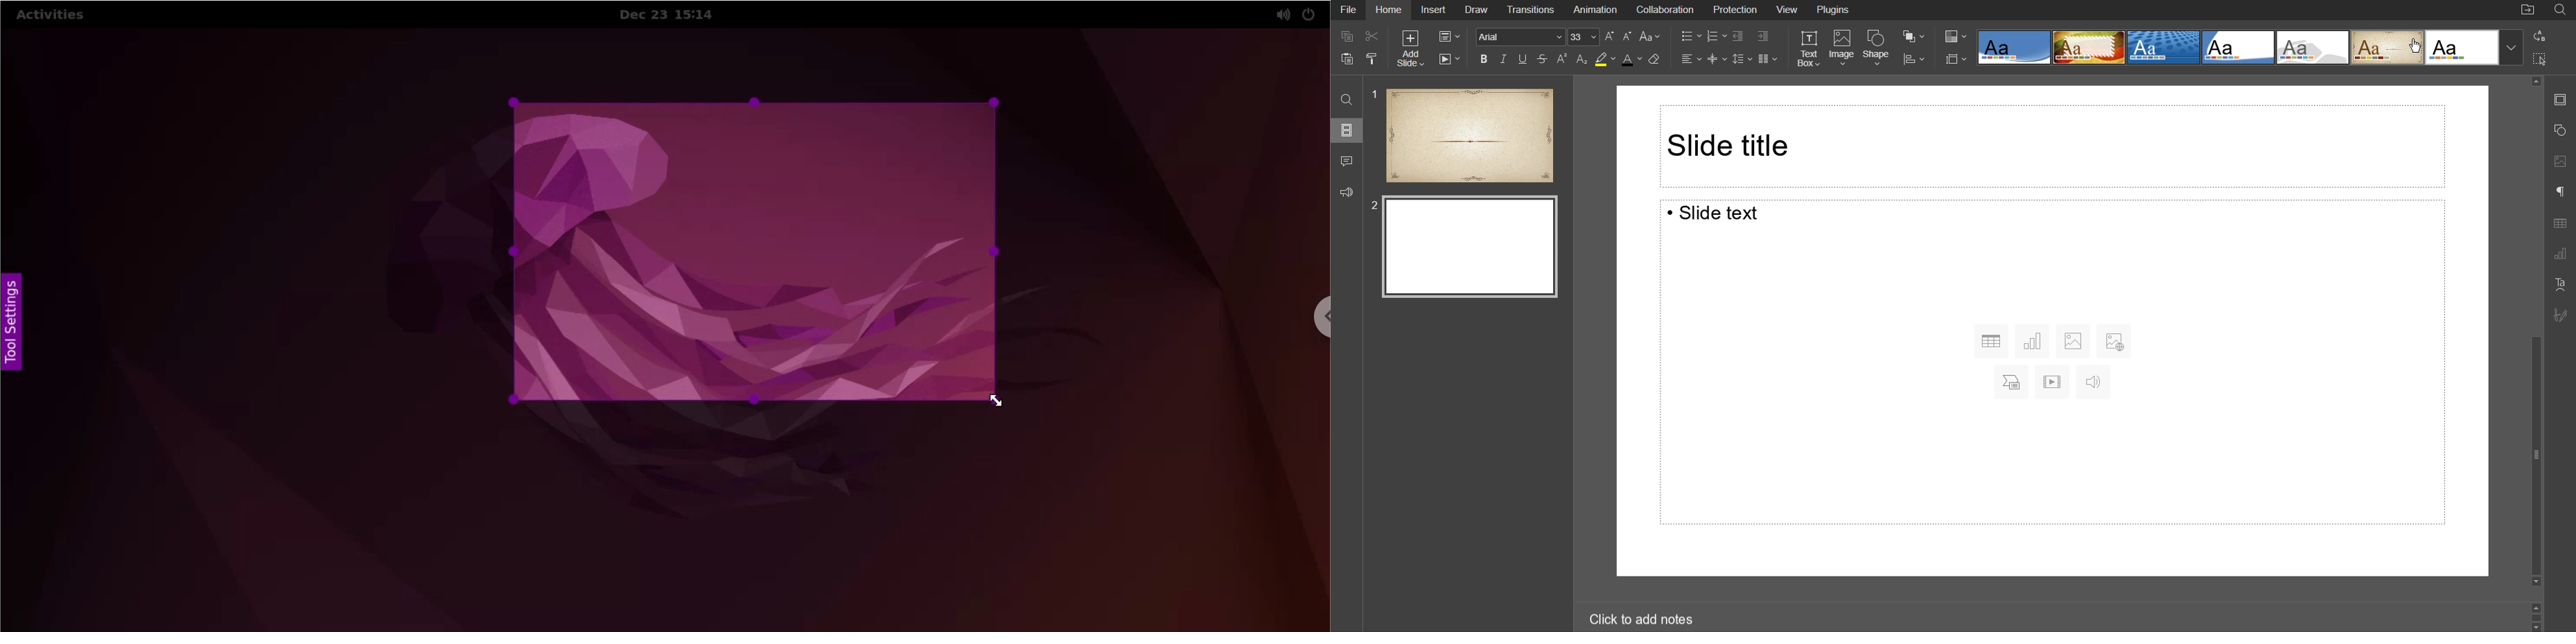 This screenshot has height=644, width=2576. Describe the element at coordinates (1742, 37) in the screenshot. I see `Decrease Indent` at that location.